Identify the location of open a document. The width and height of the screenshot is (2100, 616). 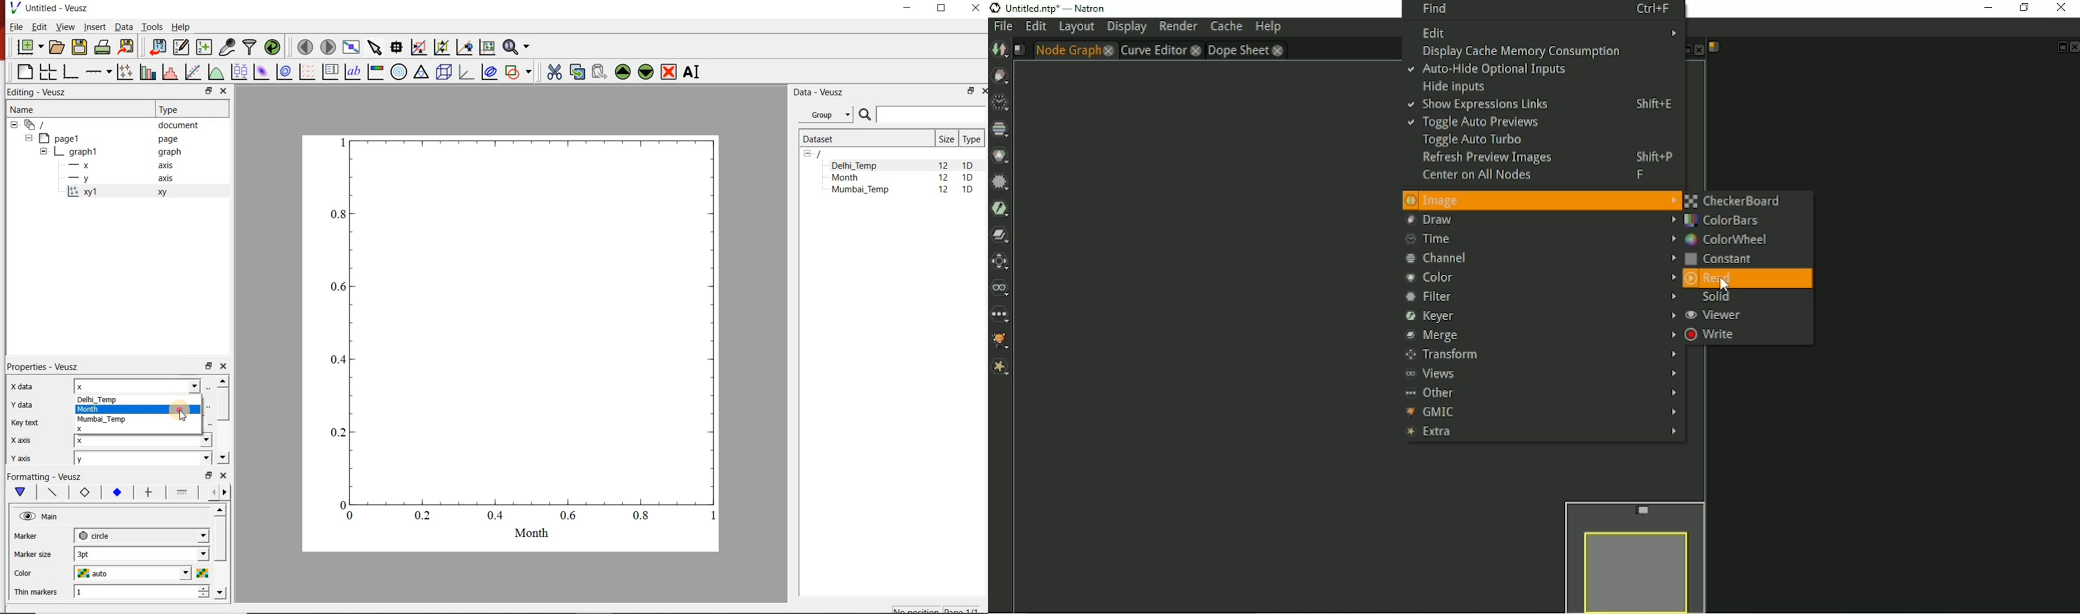
(56, 48).